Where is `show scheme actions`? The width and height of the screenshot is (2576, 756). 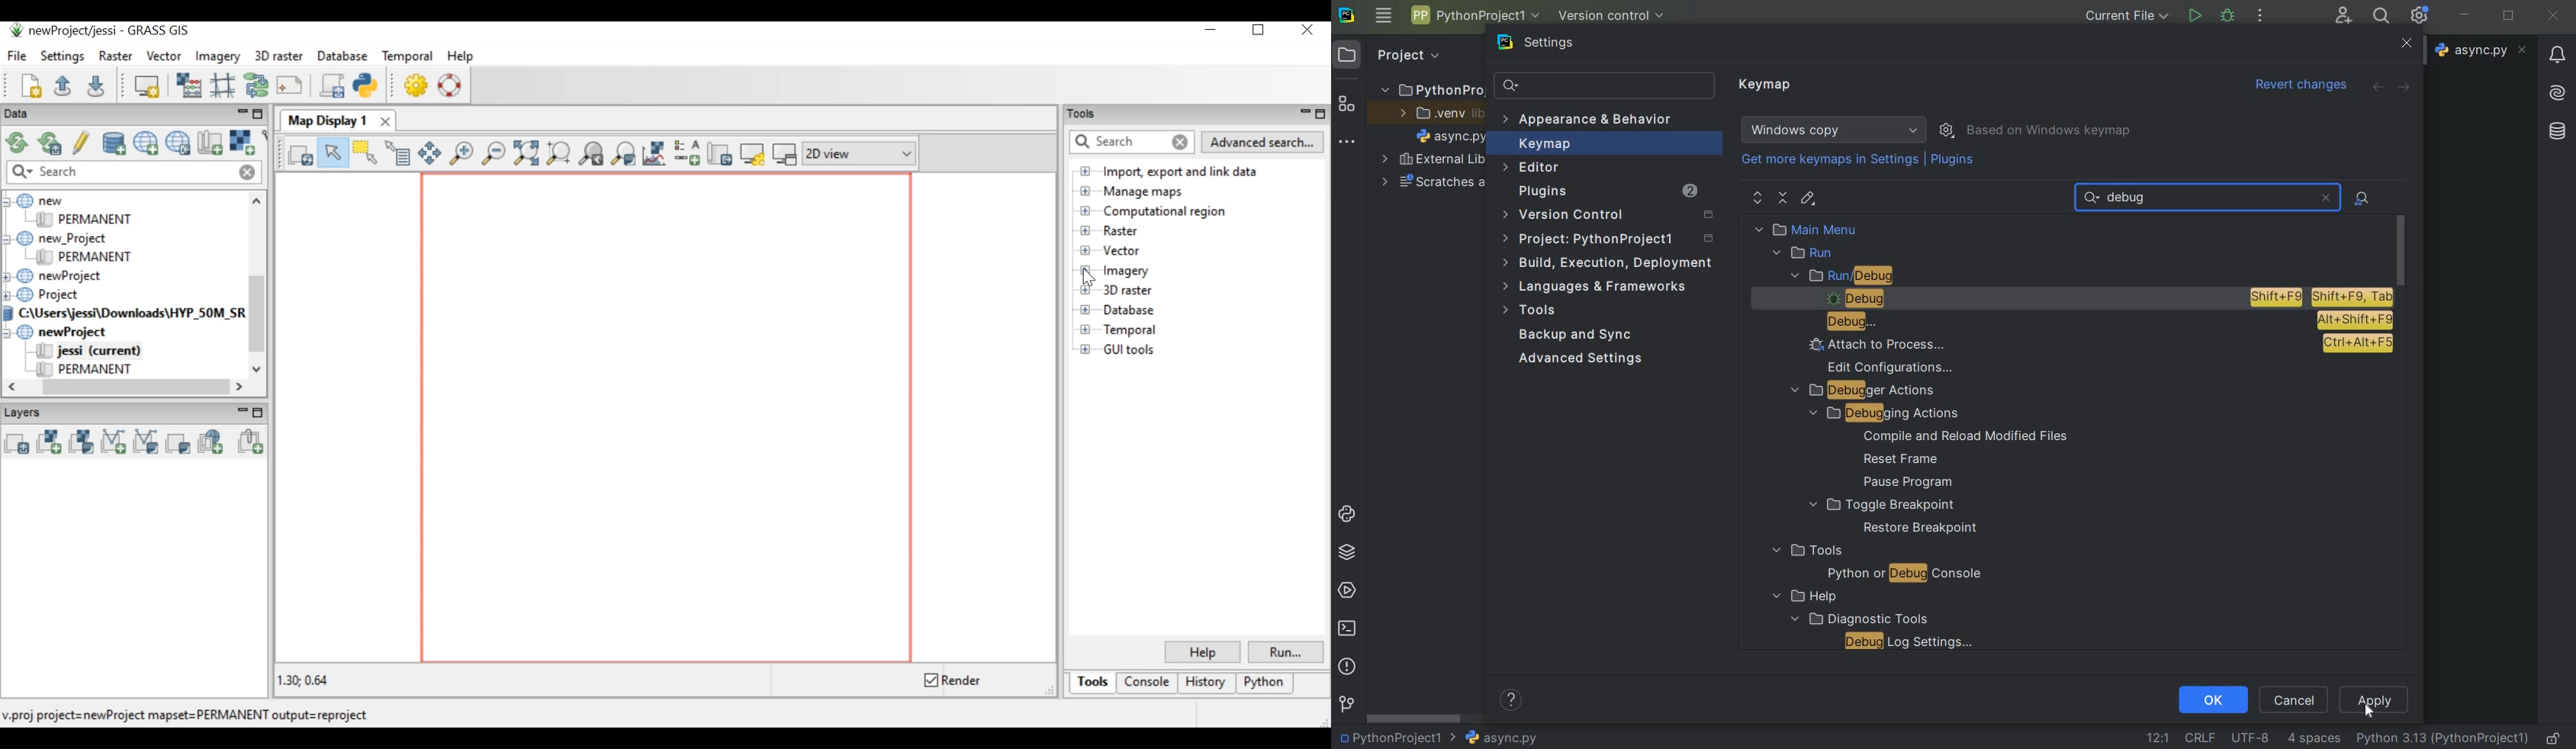
show scheme actions is located at coordinates (1948, 129).